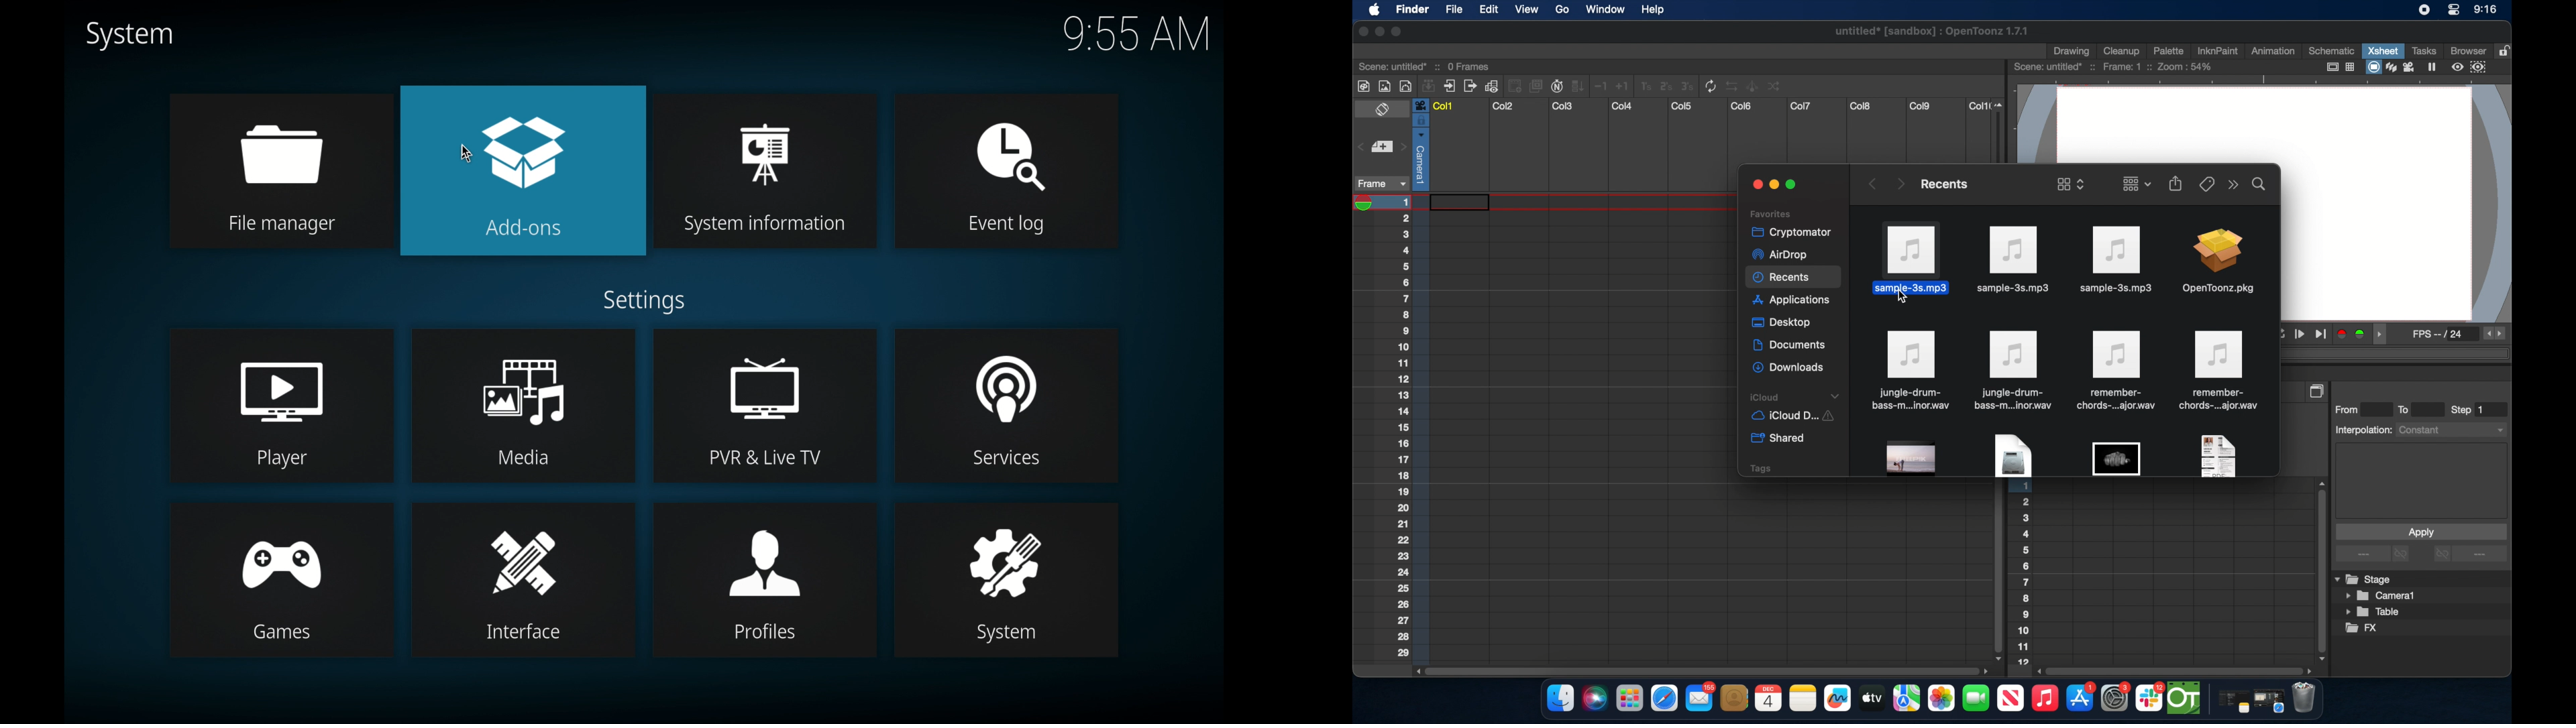  I want to click on Cursor, so click(466, 154).